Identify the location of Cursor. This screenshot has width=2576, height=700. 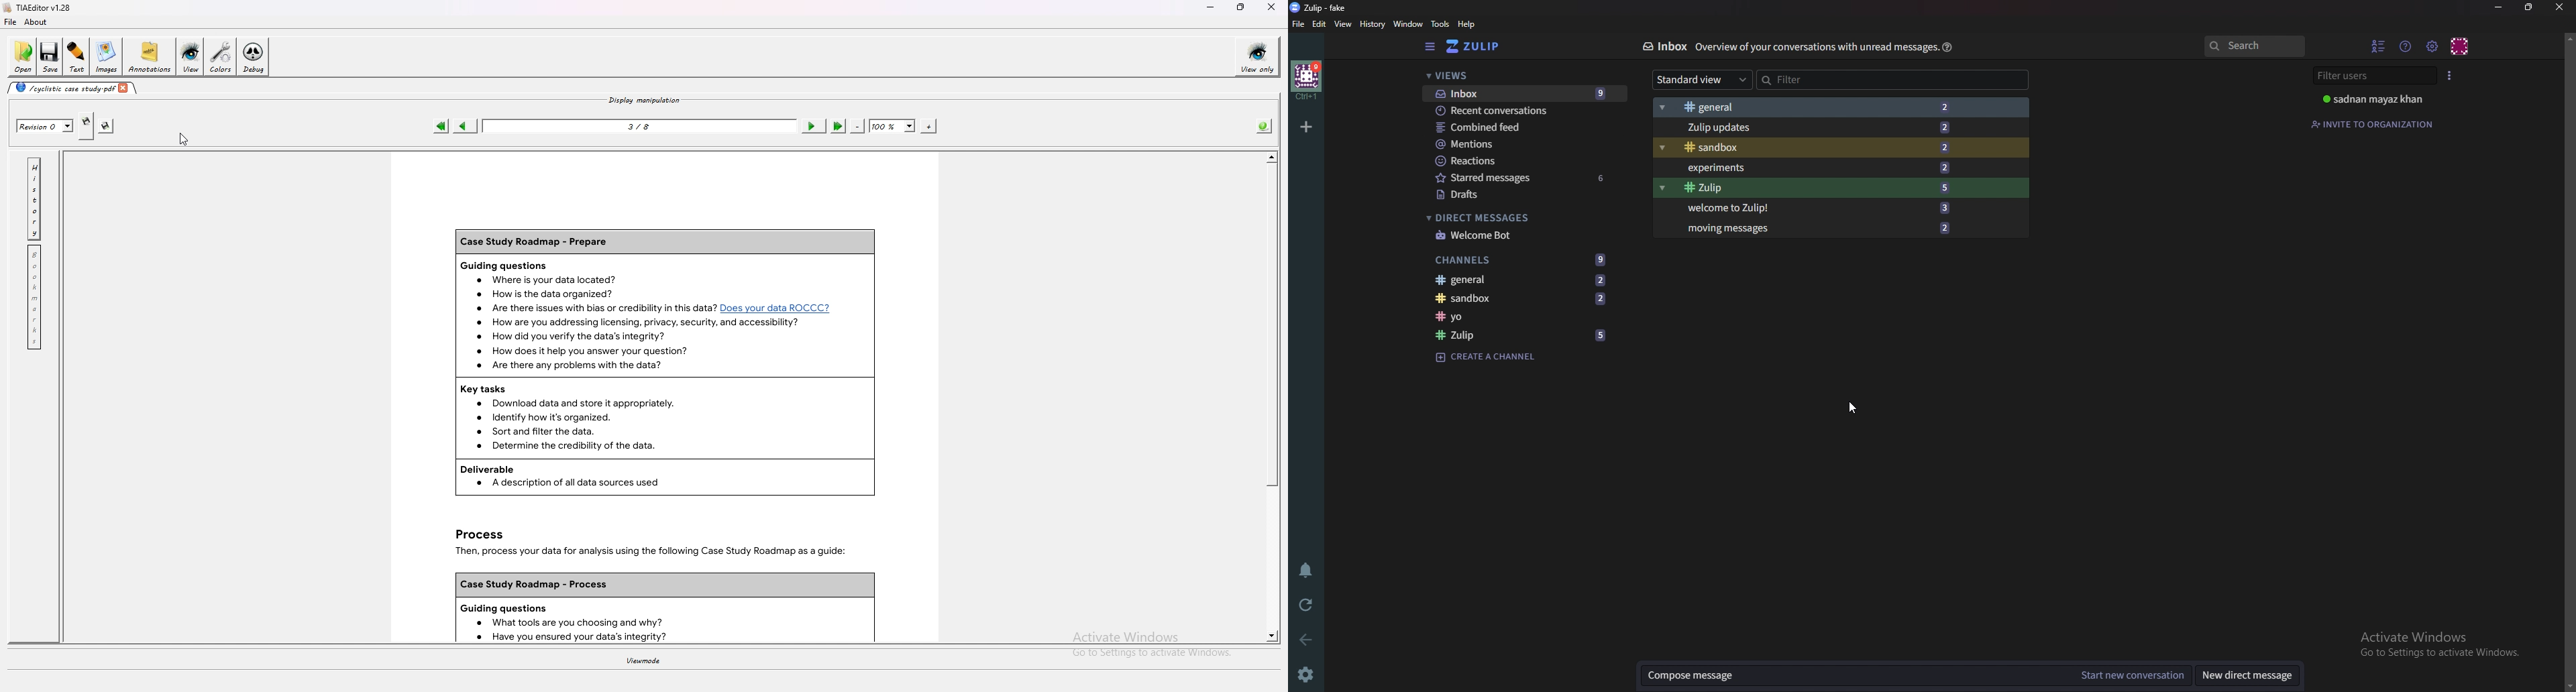
(1853, 409).